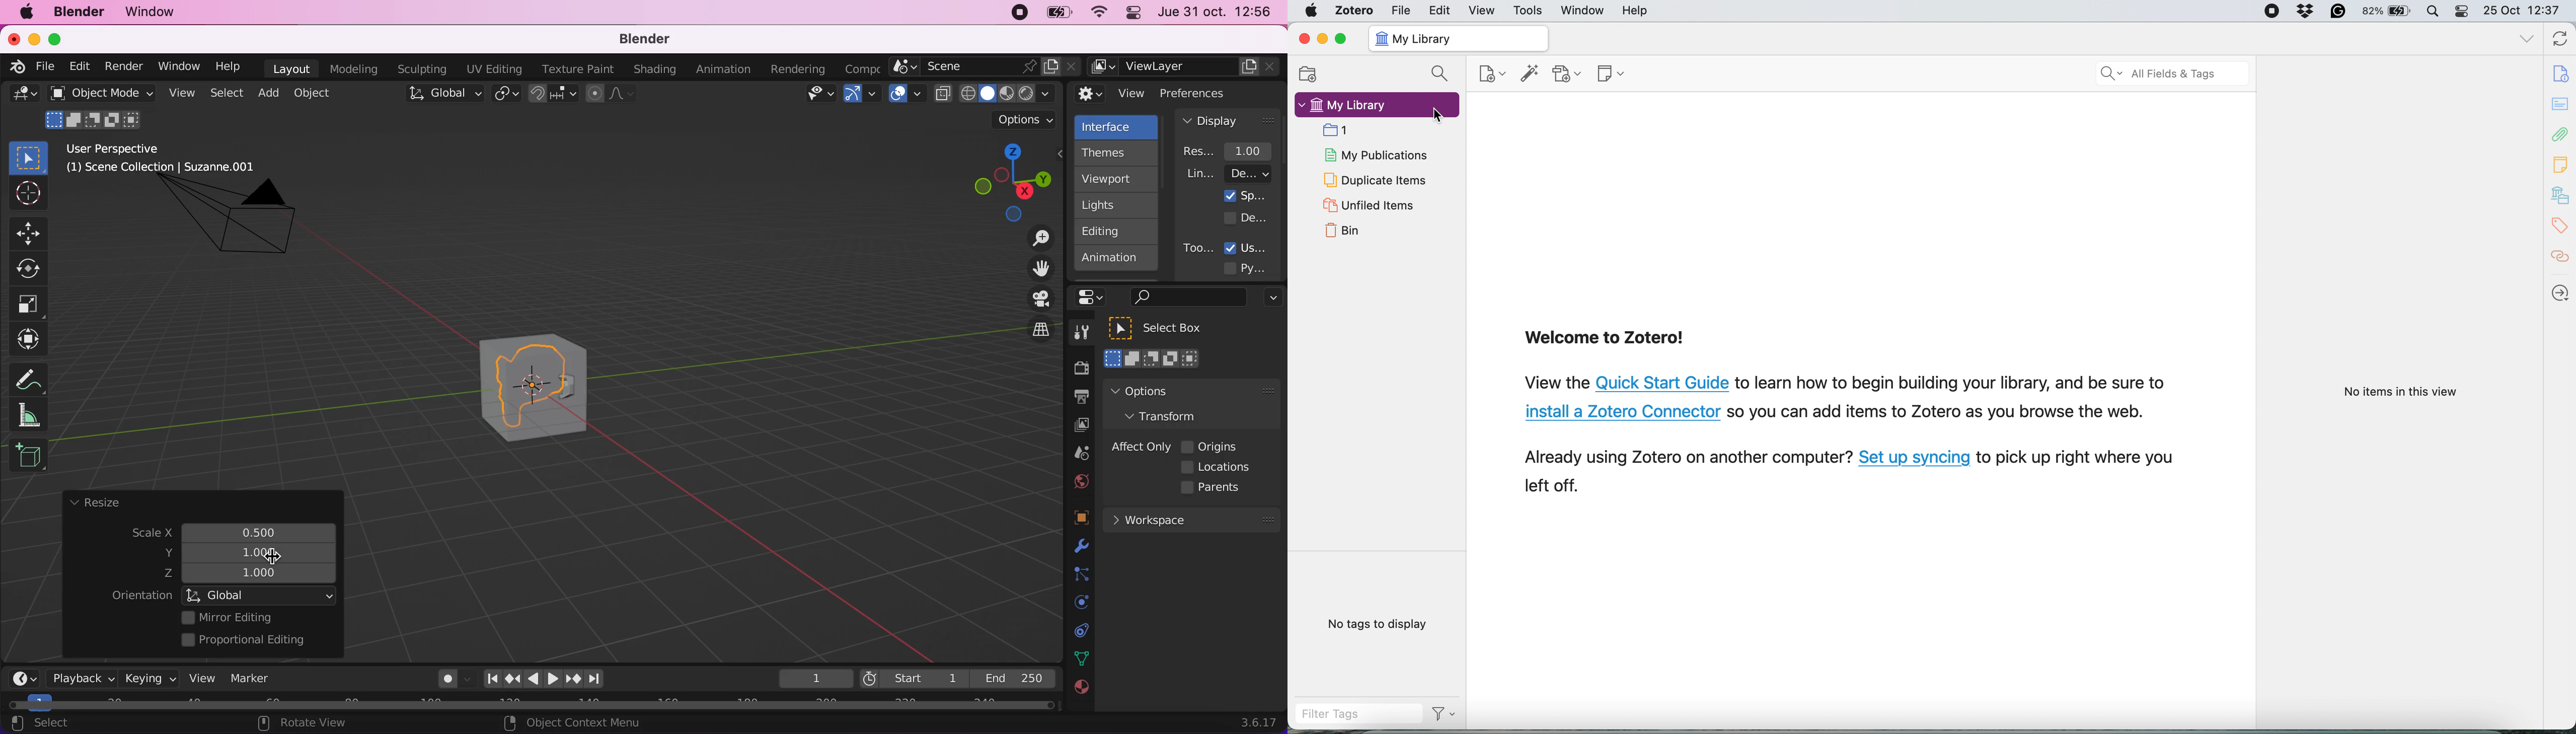  I want to click on file, so click(1401, 10).